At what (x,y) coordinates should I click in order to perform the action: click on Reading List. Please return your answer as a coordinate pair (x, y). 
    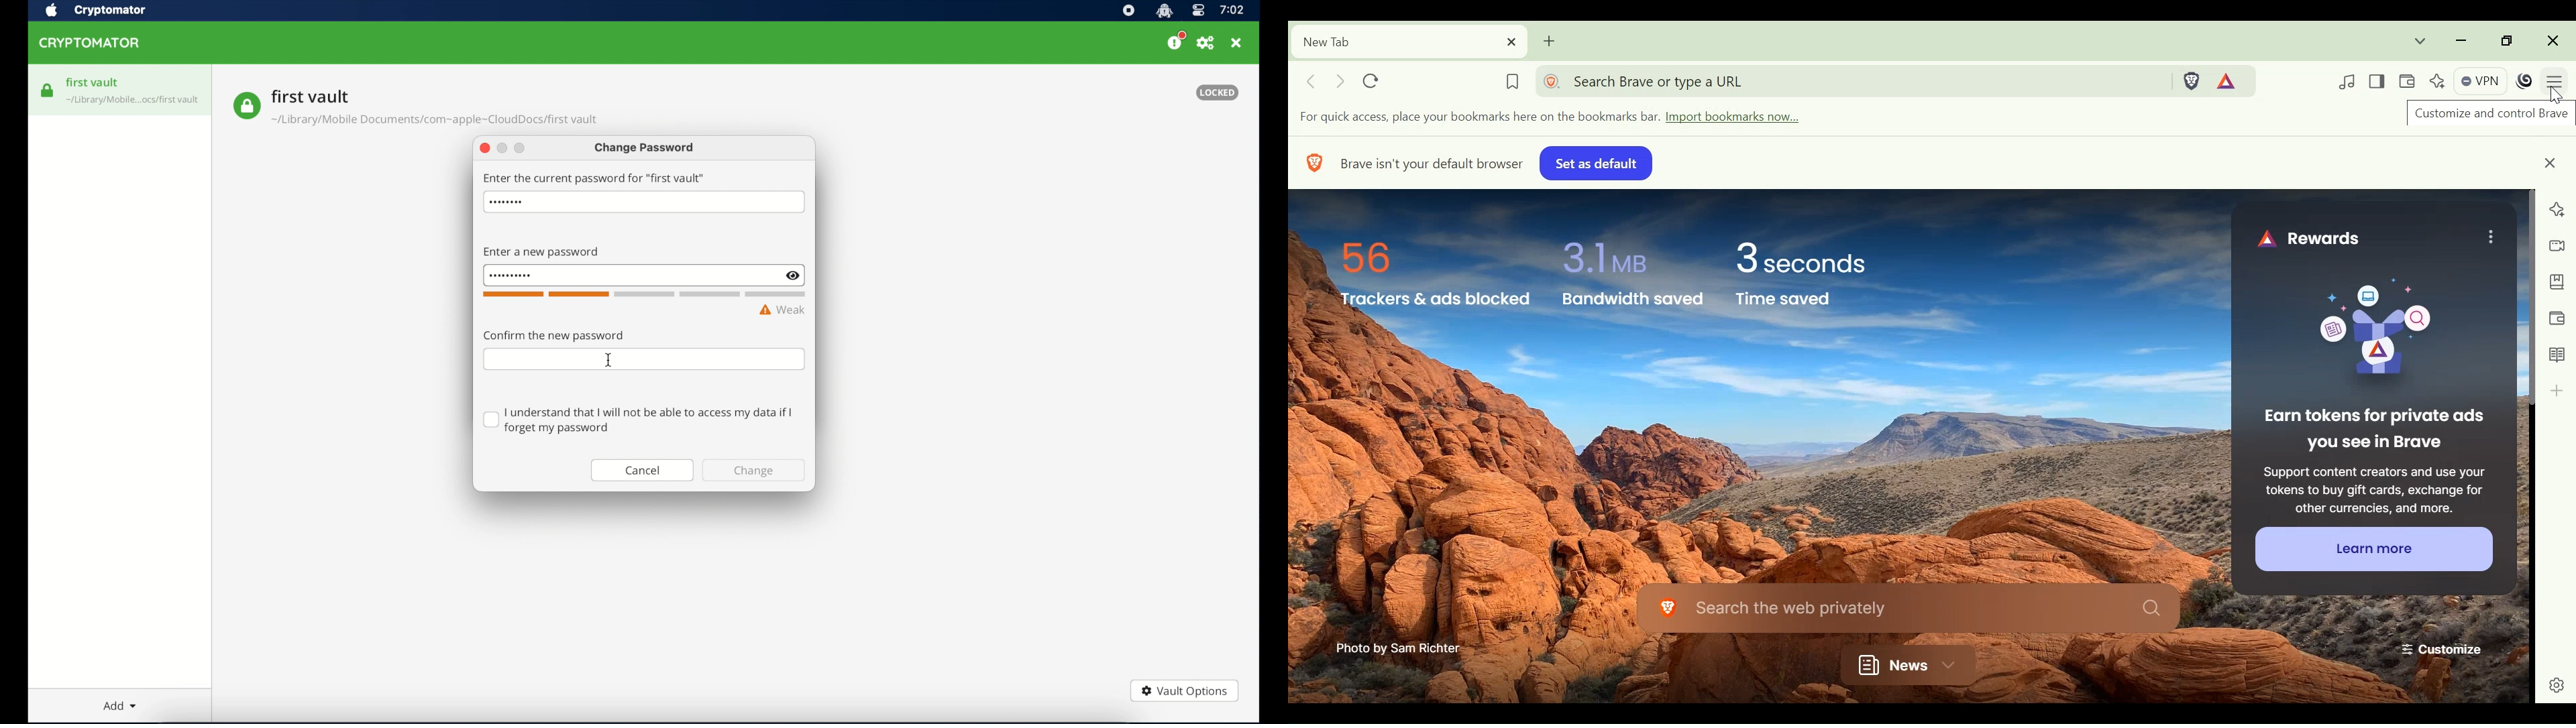
    Looking at the image, I should click on (2553, 355).